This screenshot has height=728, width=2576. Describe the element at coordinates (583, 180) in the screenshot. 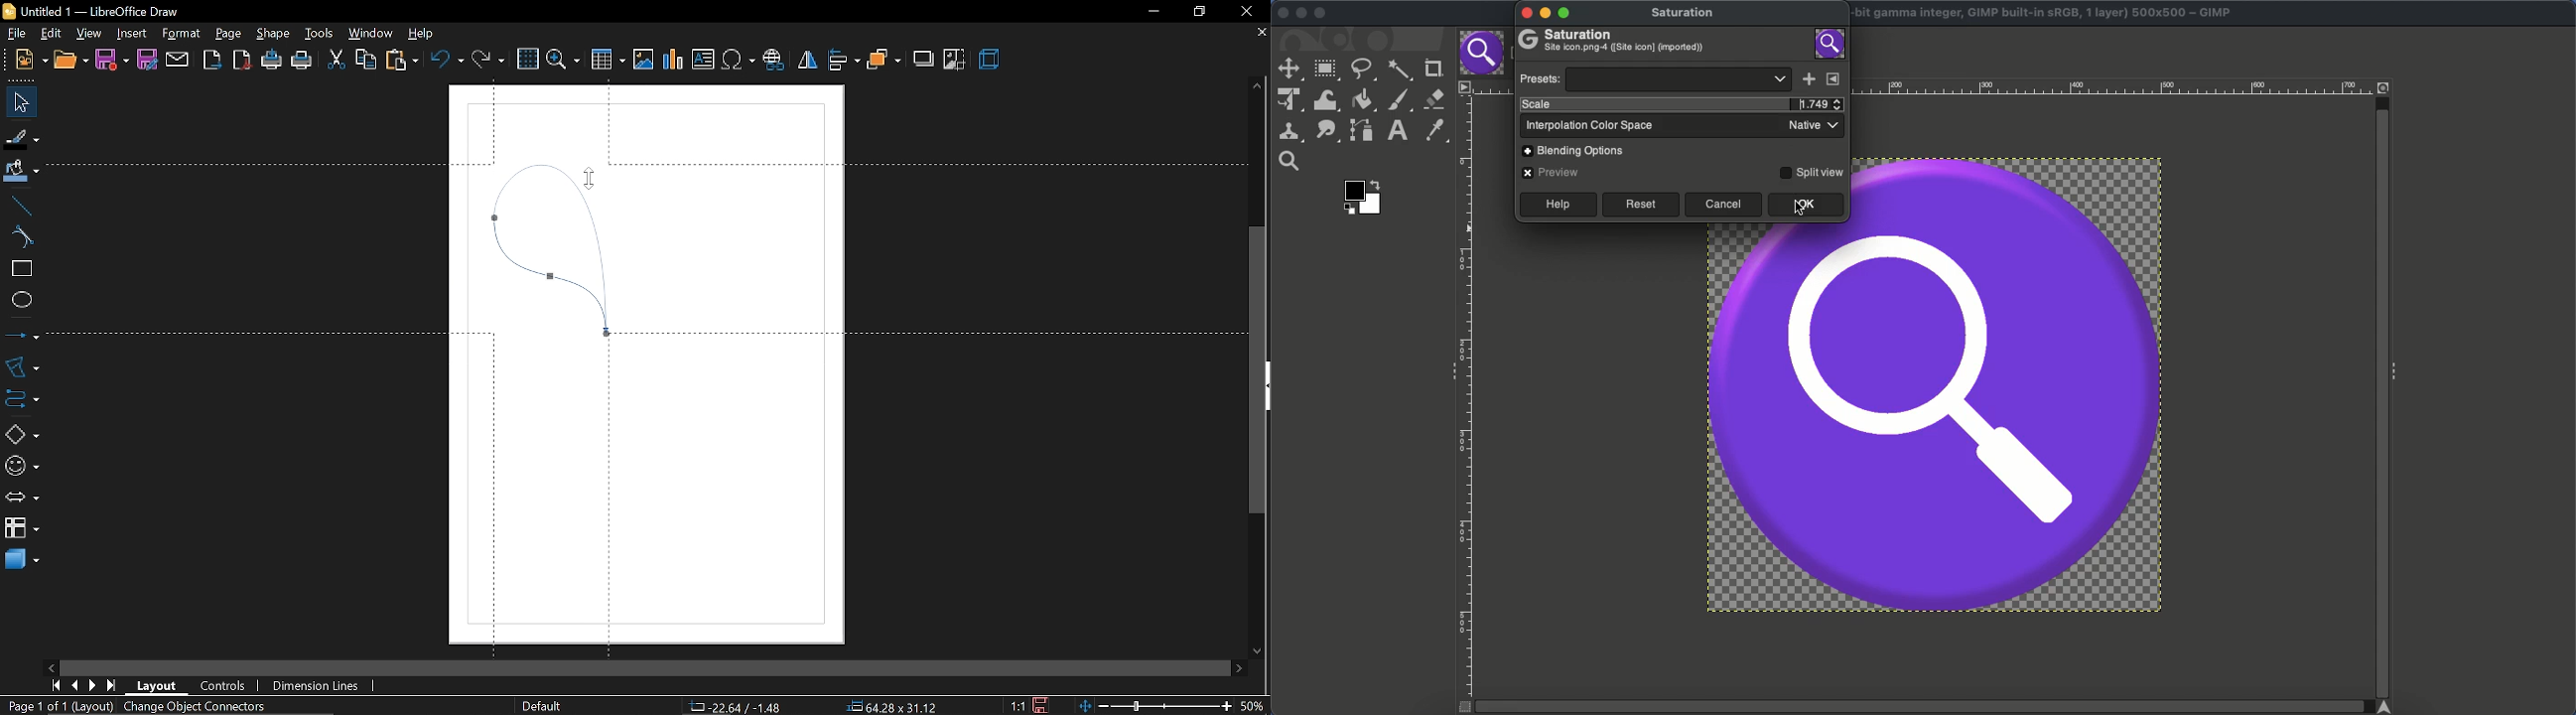

I see `Cursor` at that location.